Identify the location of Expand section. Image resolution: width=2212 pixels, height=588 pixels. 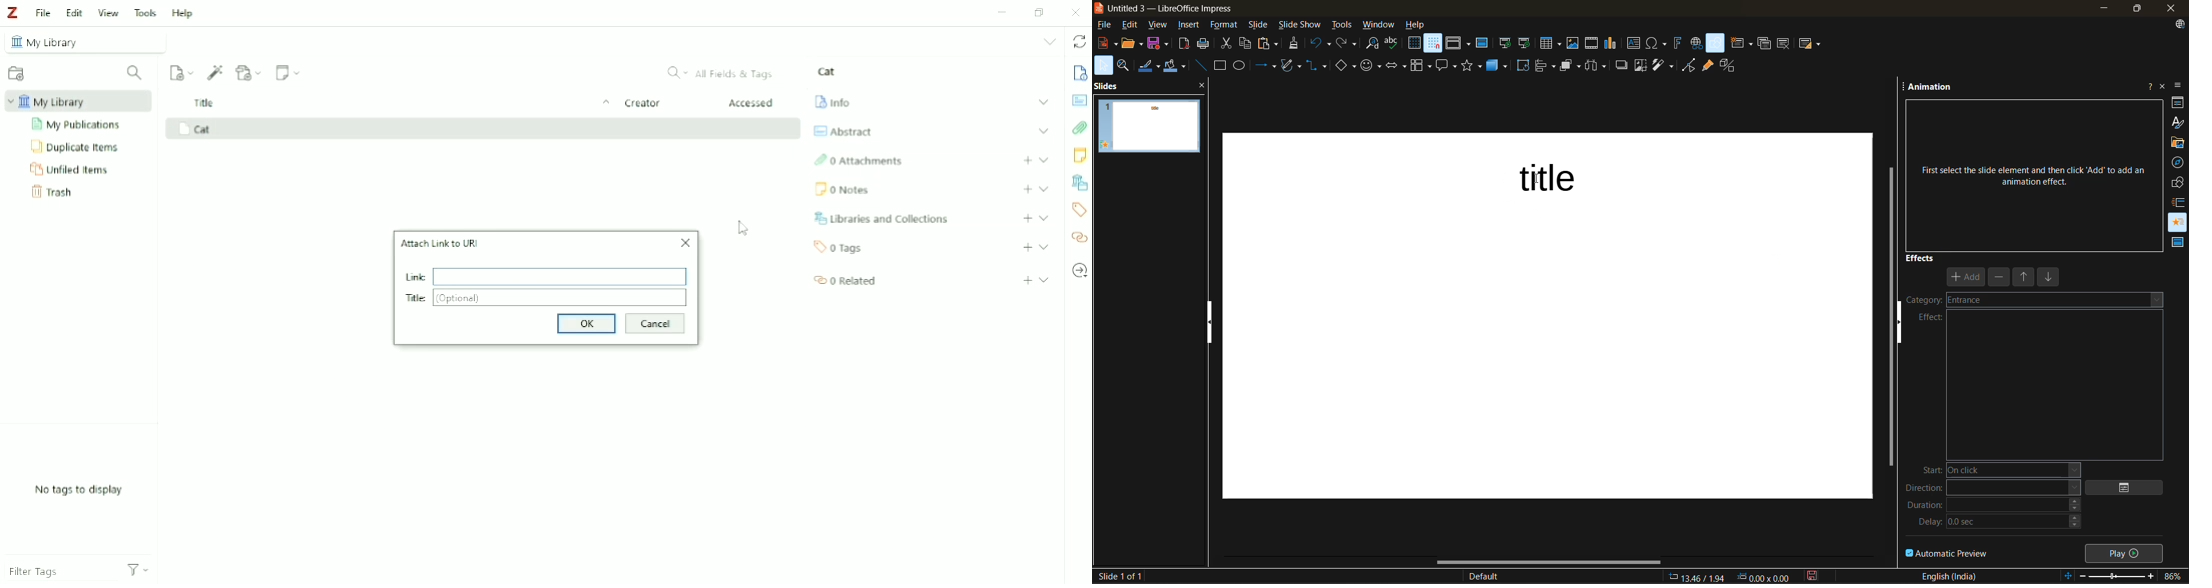
(1044, 247).